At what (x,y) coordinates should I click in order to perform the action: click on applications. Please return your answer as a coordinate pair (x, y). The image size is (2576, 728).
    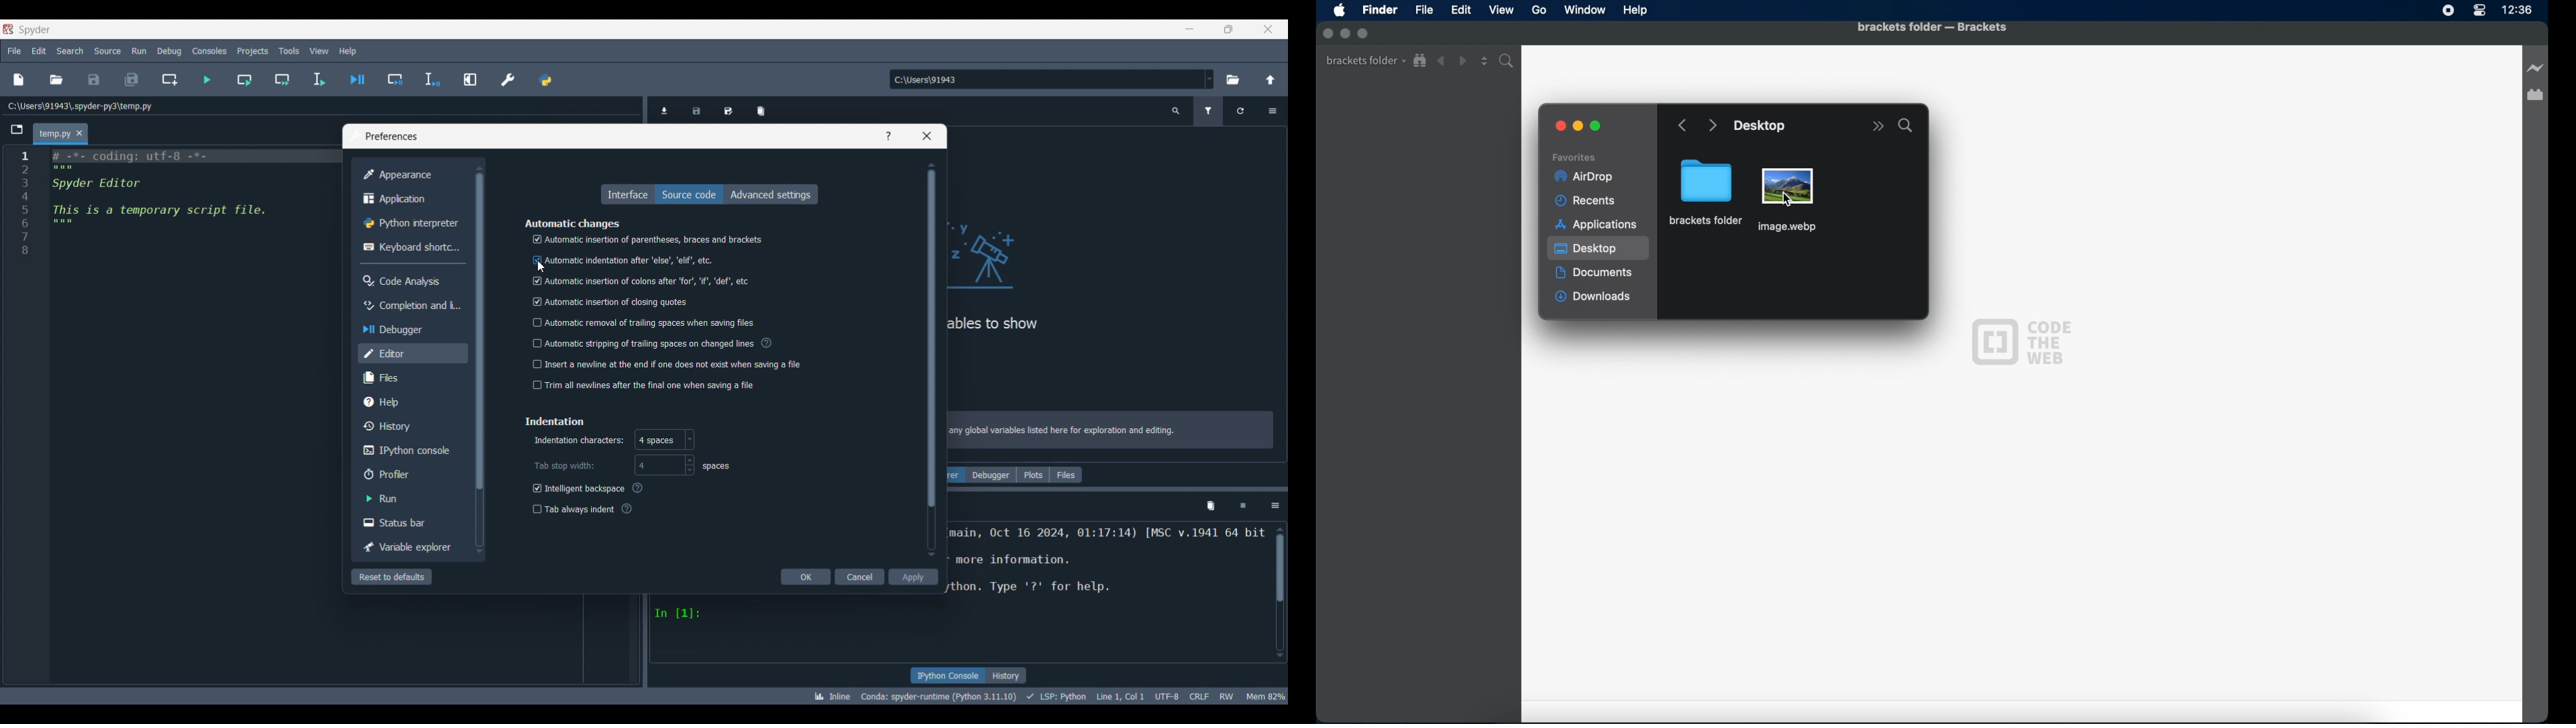
    Looking at the image, I should click on (1596, 225).